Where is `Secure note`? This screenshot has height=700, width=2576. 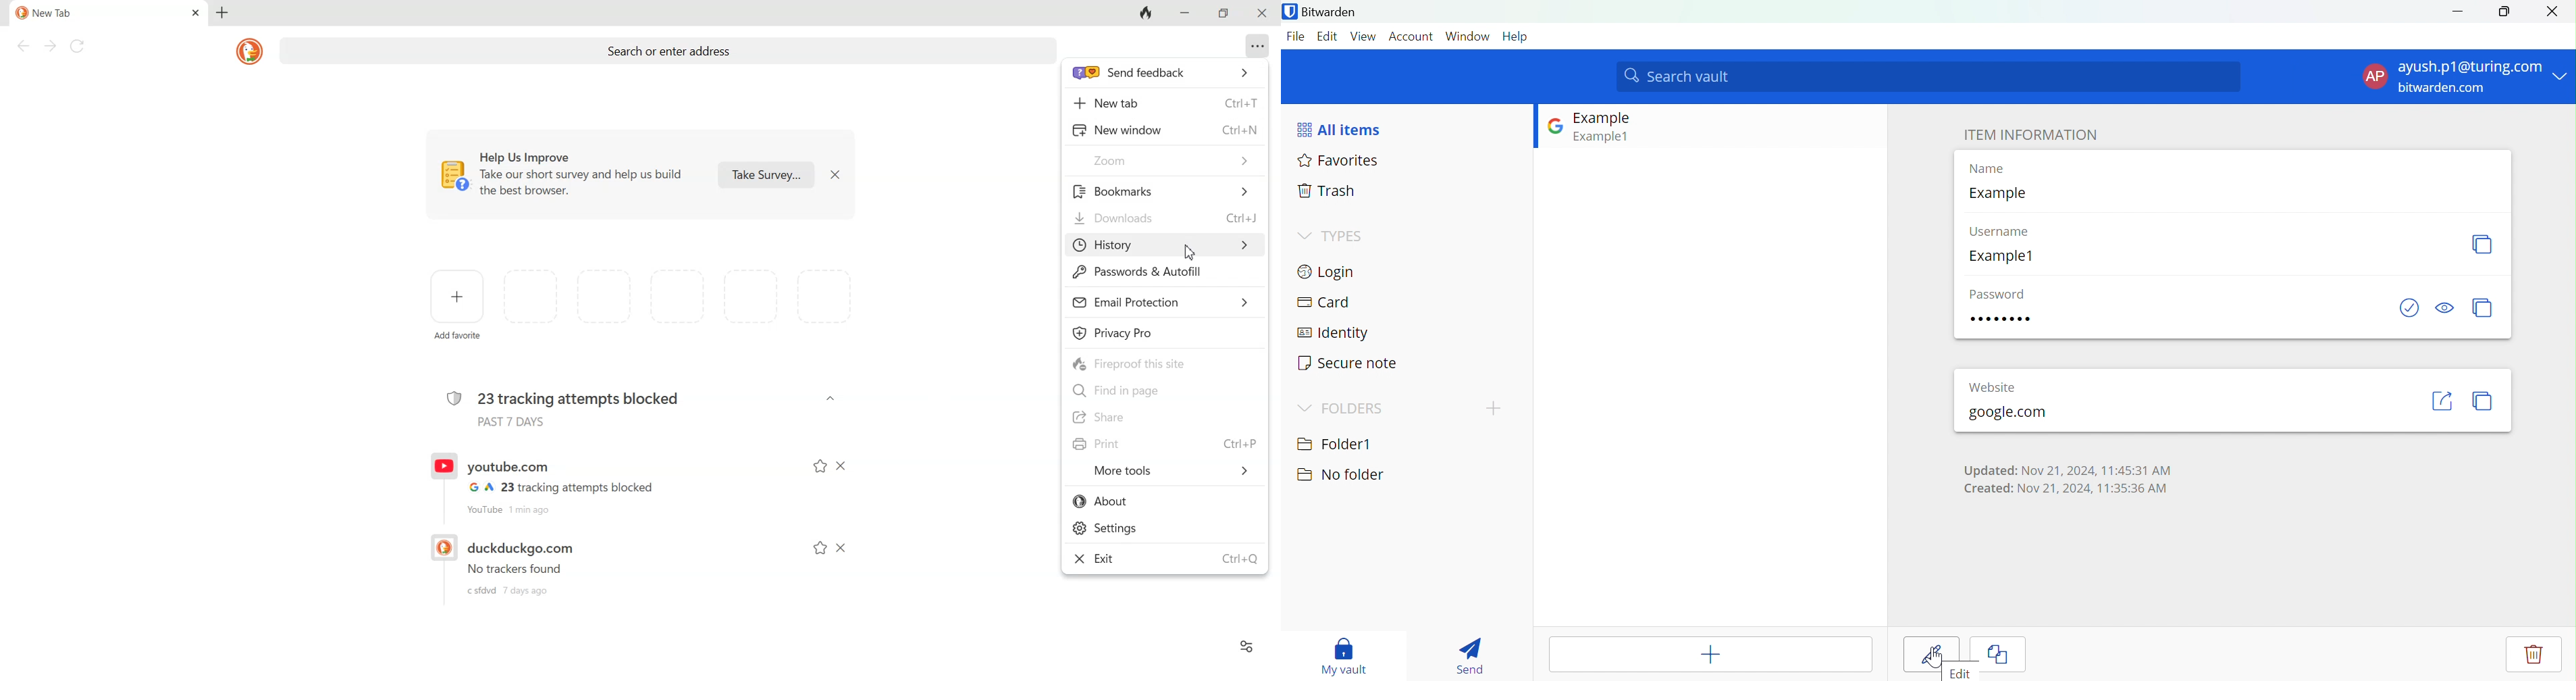
Secure note is located at coordinates (1348, 363).